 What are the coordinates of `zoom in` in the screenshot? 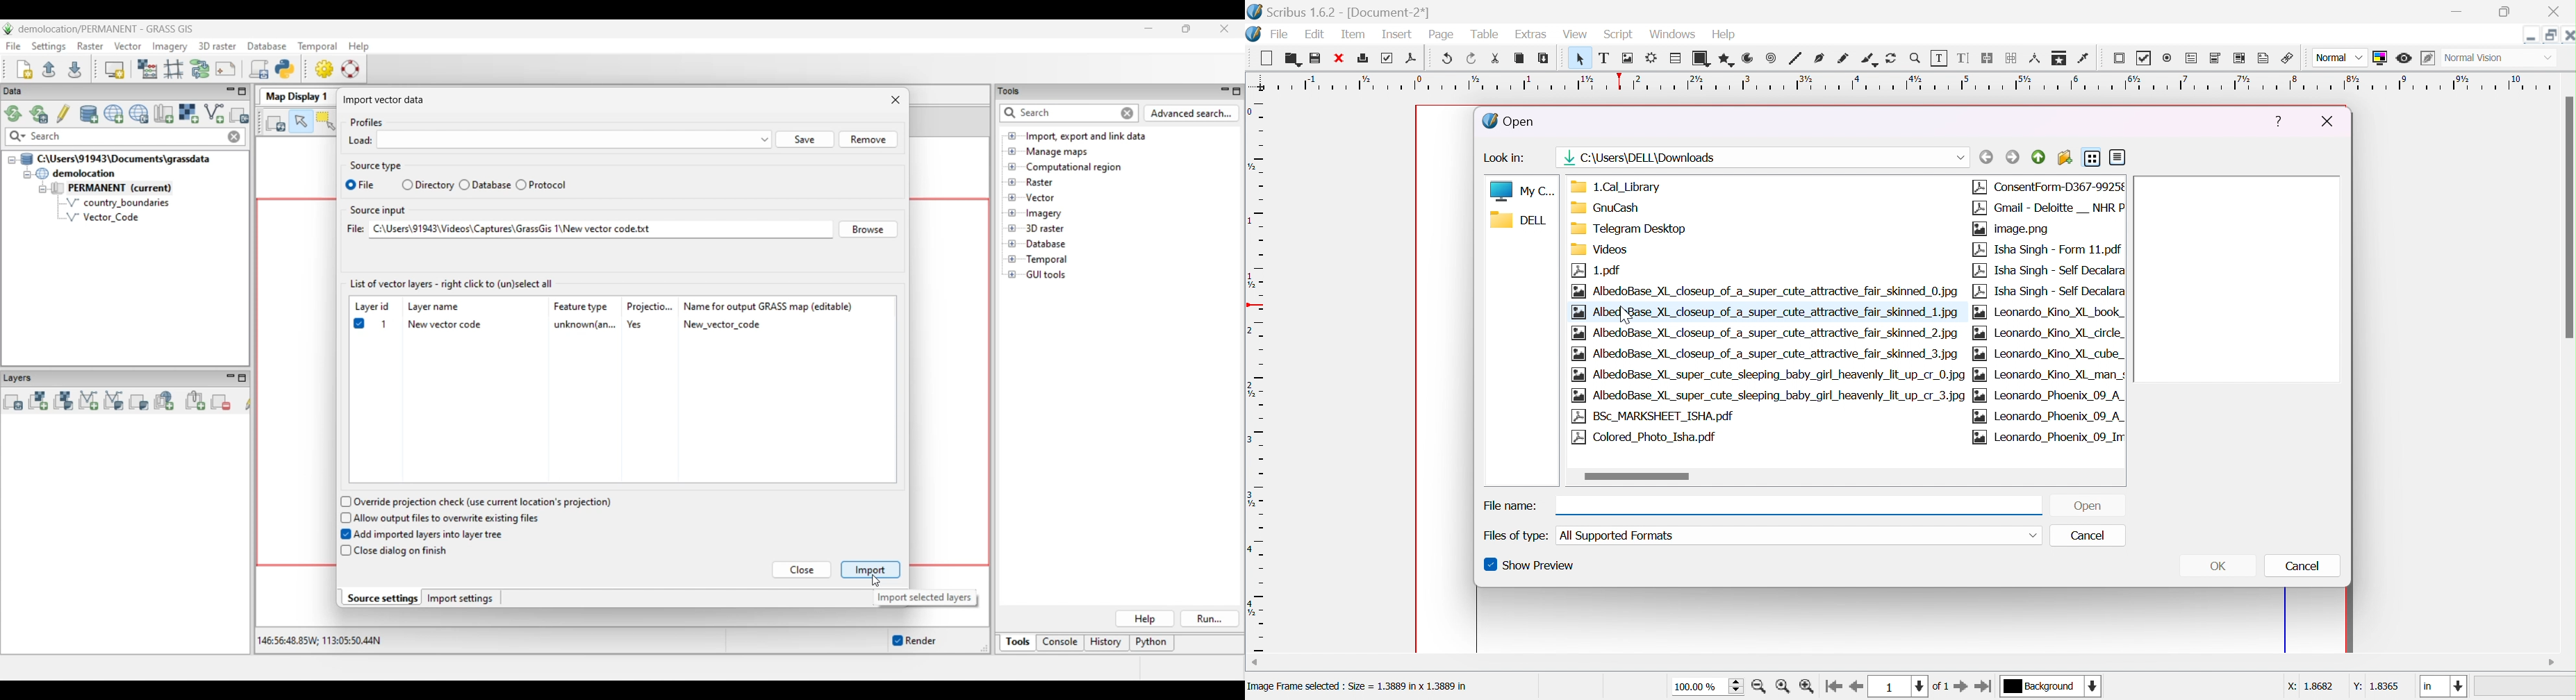 It's located at (1759, 687).